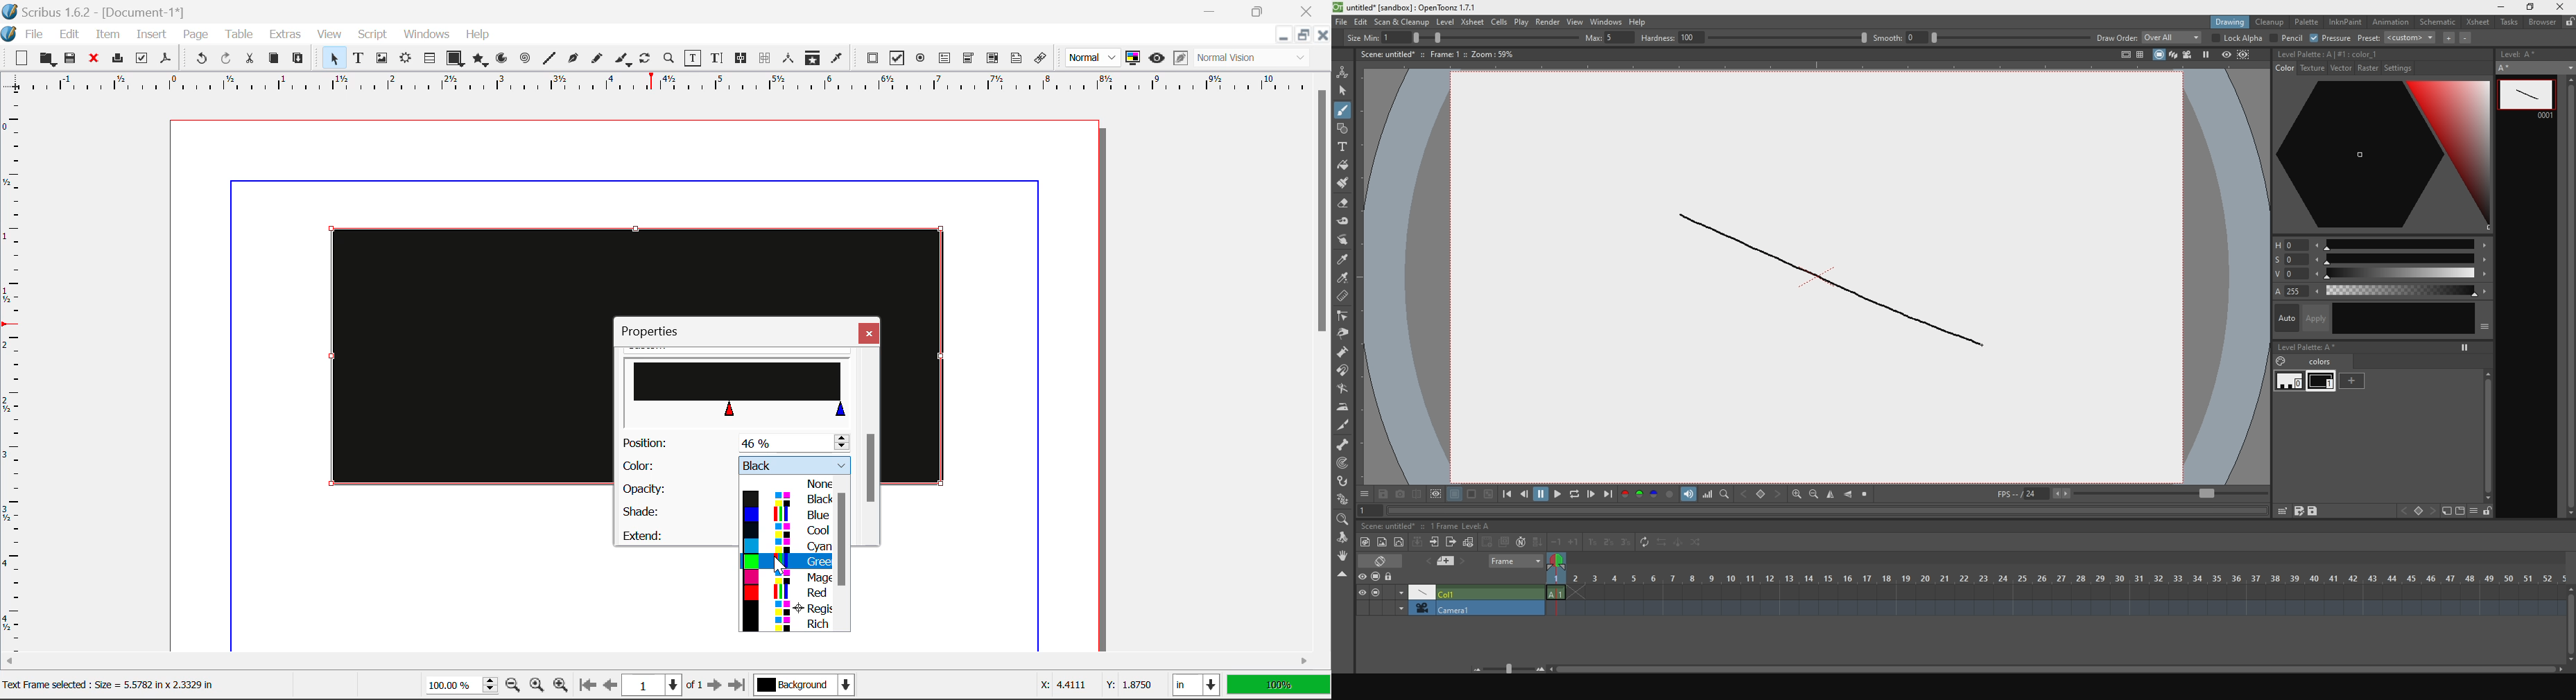 The width and height of the screenshot is (2576, 700). What do you see at coordinates (49, 60) in the screenshot?
I see `Open` at bounding box center [49, 60].